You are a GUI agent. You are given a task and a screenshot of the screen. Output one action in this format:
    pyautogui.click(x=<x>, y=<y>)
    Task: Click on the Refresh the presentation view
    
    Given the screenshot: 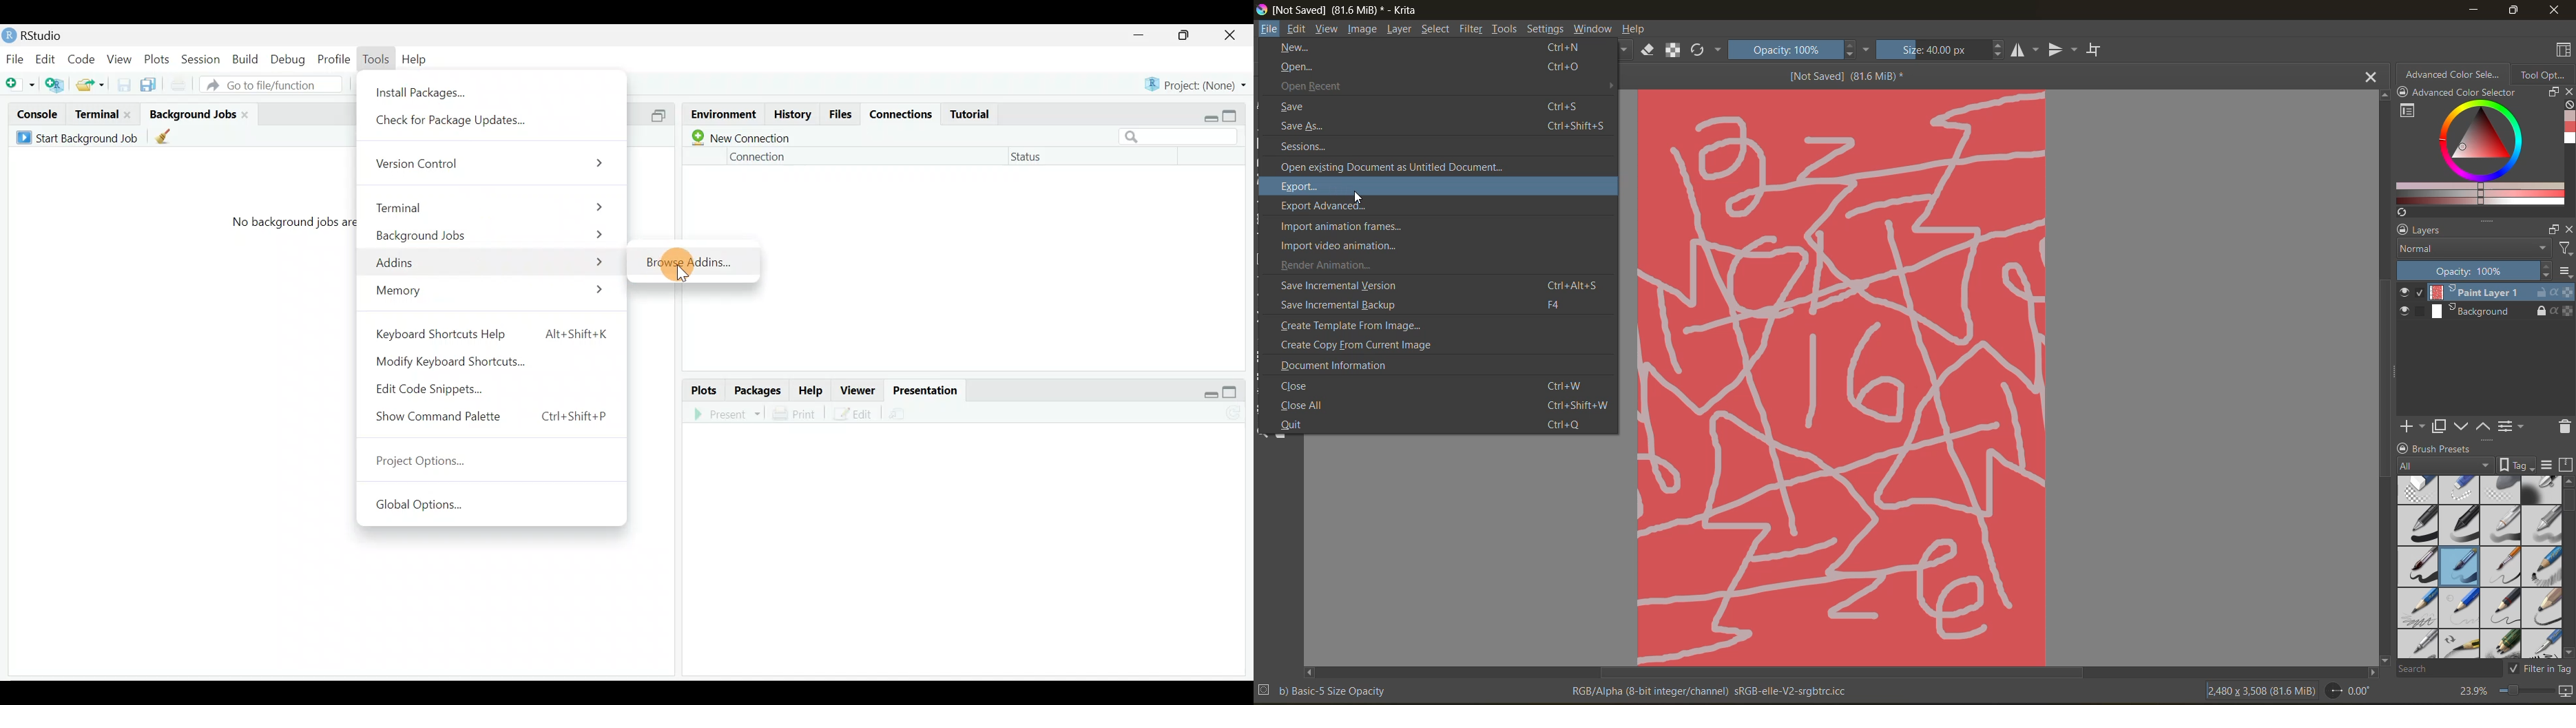 What is the action you would take?
    pyautogui.click(x=1236, y=411)
    